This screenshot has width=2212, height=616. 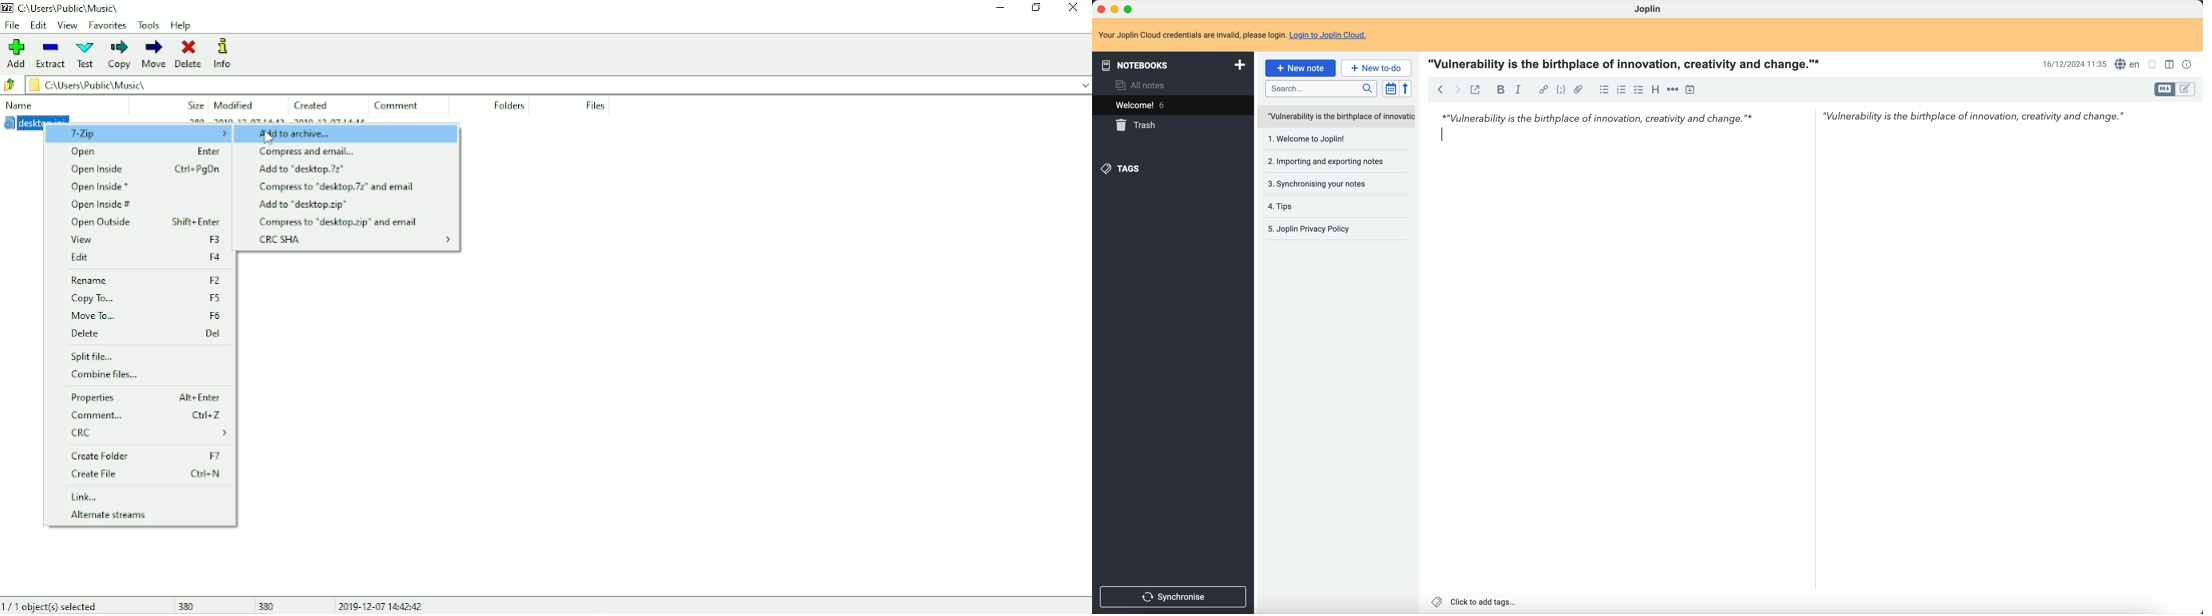 I want to click on maximize, so click(x=1130, y=8).